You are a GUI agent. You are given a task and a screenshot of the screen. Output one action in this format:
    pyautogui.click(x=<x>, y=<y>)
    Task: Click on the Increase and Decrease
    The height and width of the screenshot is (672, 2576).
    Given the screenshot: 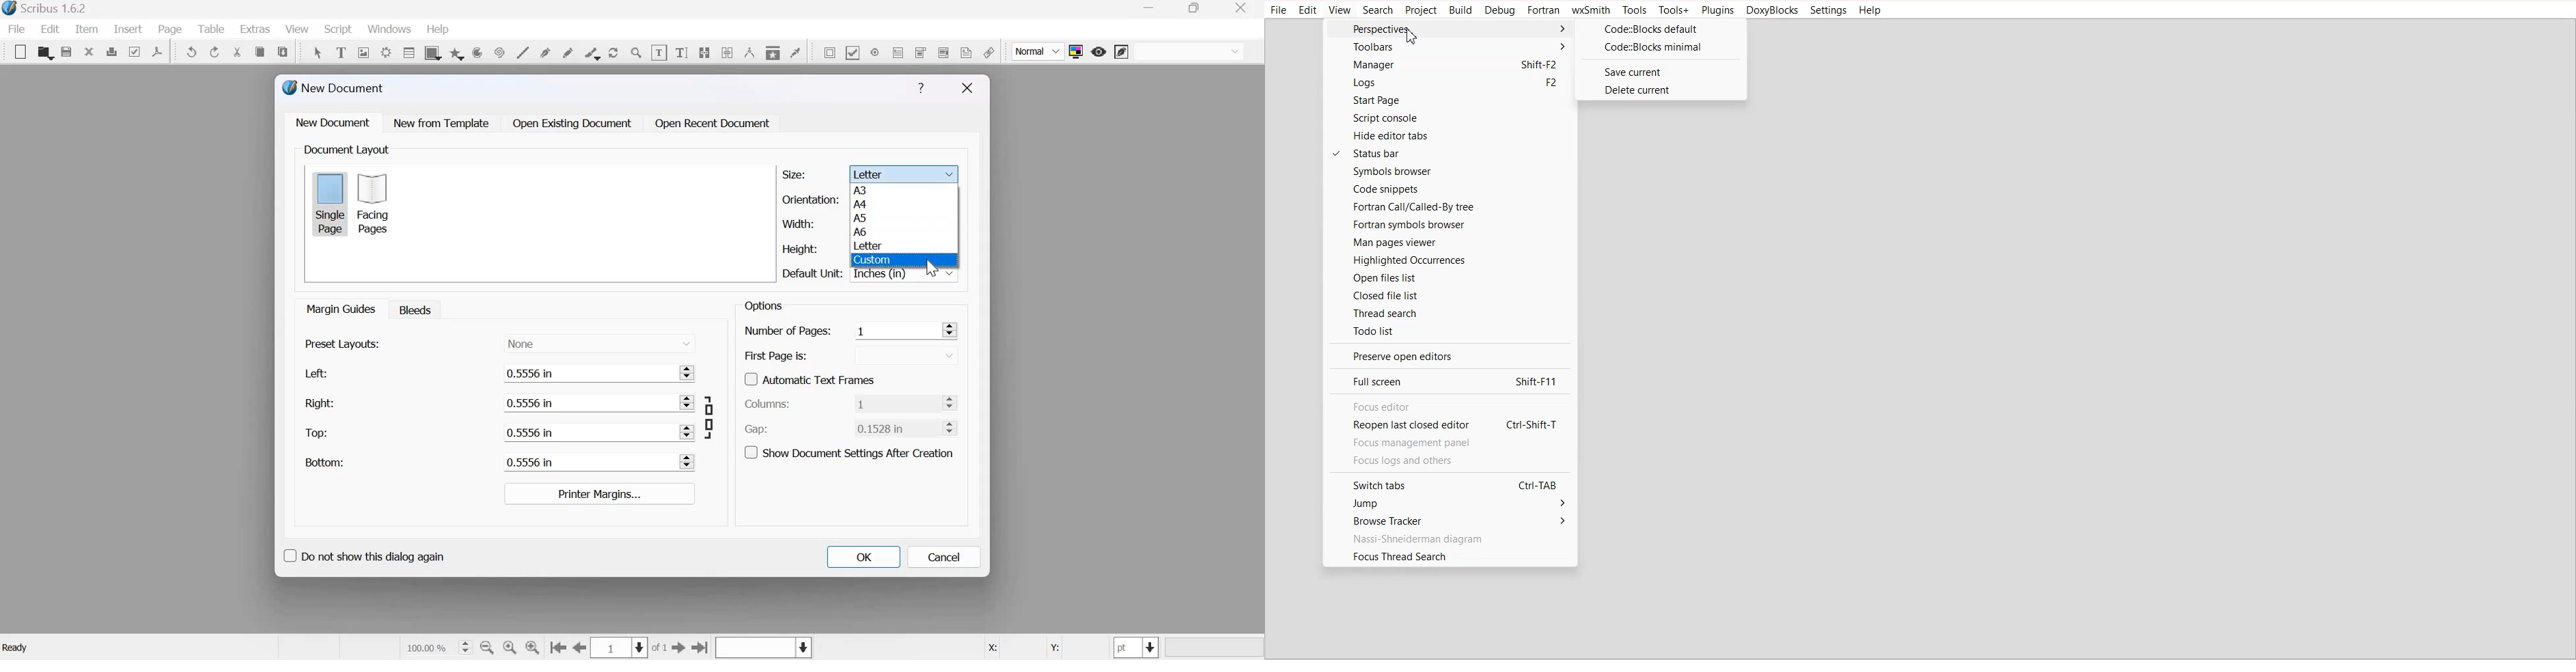 What is the action you would take?
    pyautogui.click(x=948, y=329)
    